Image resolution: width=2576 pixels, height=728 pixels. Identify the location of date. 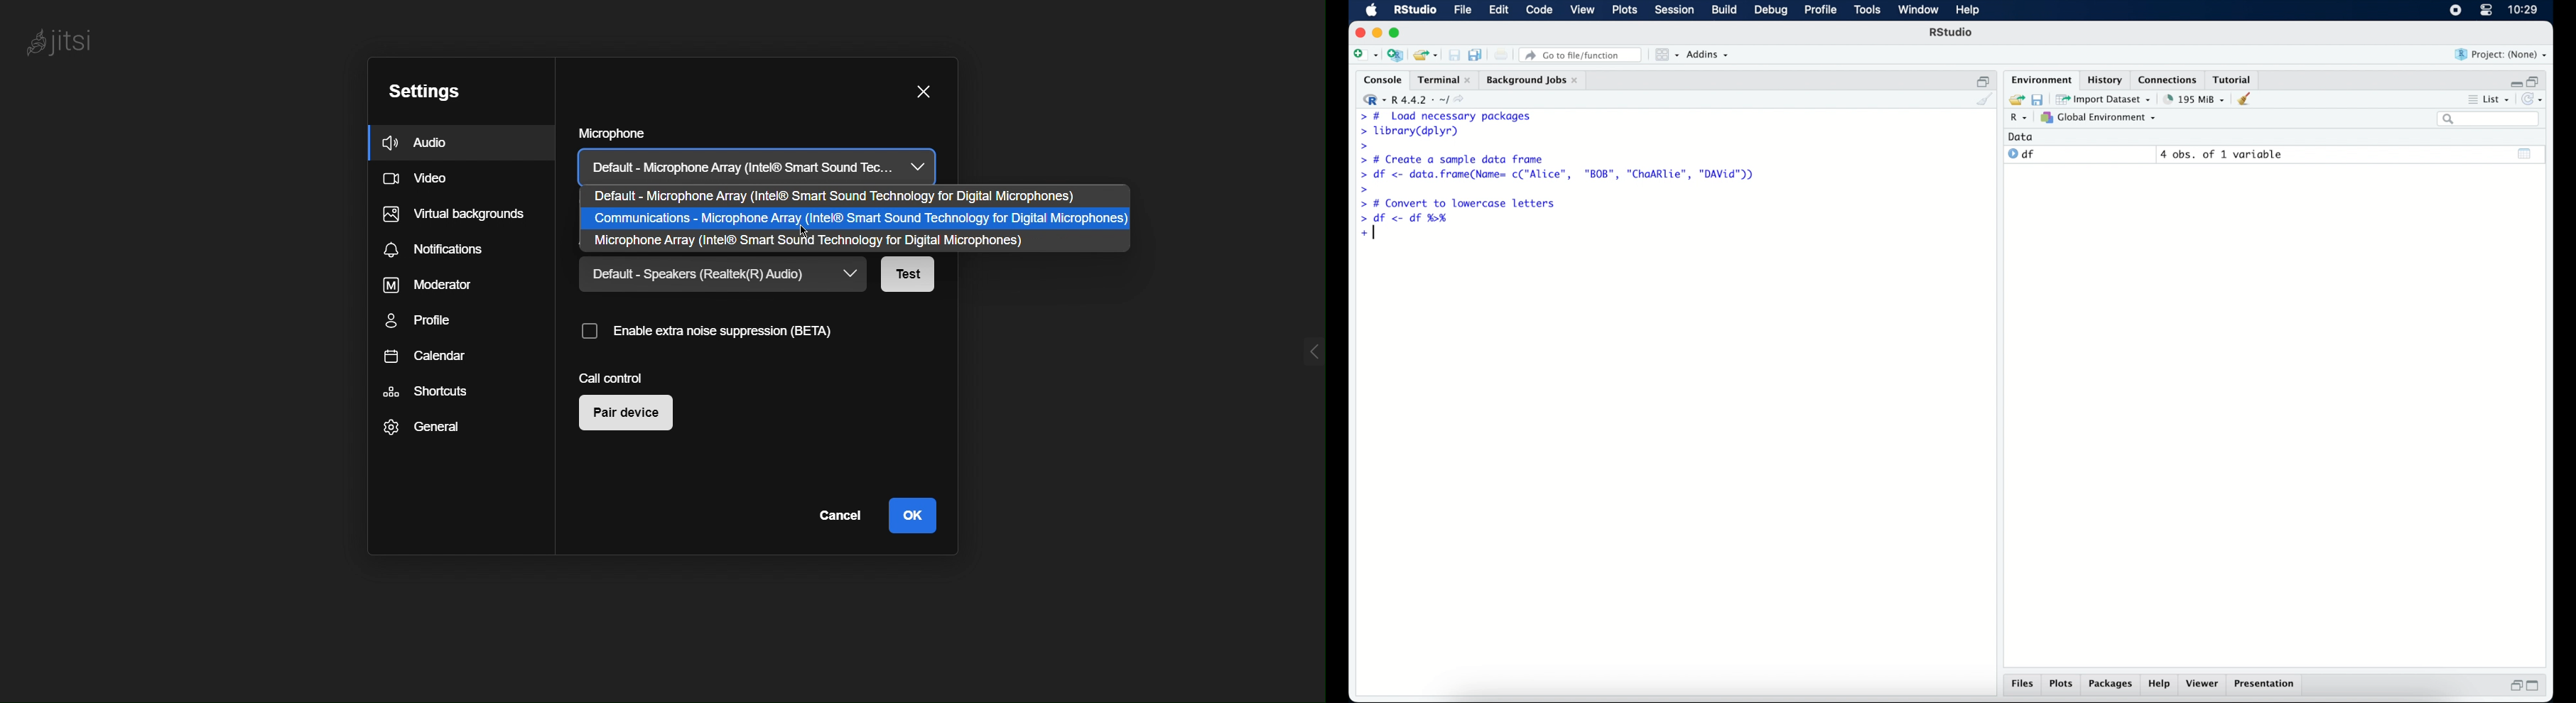
(2021, 136).